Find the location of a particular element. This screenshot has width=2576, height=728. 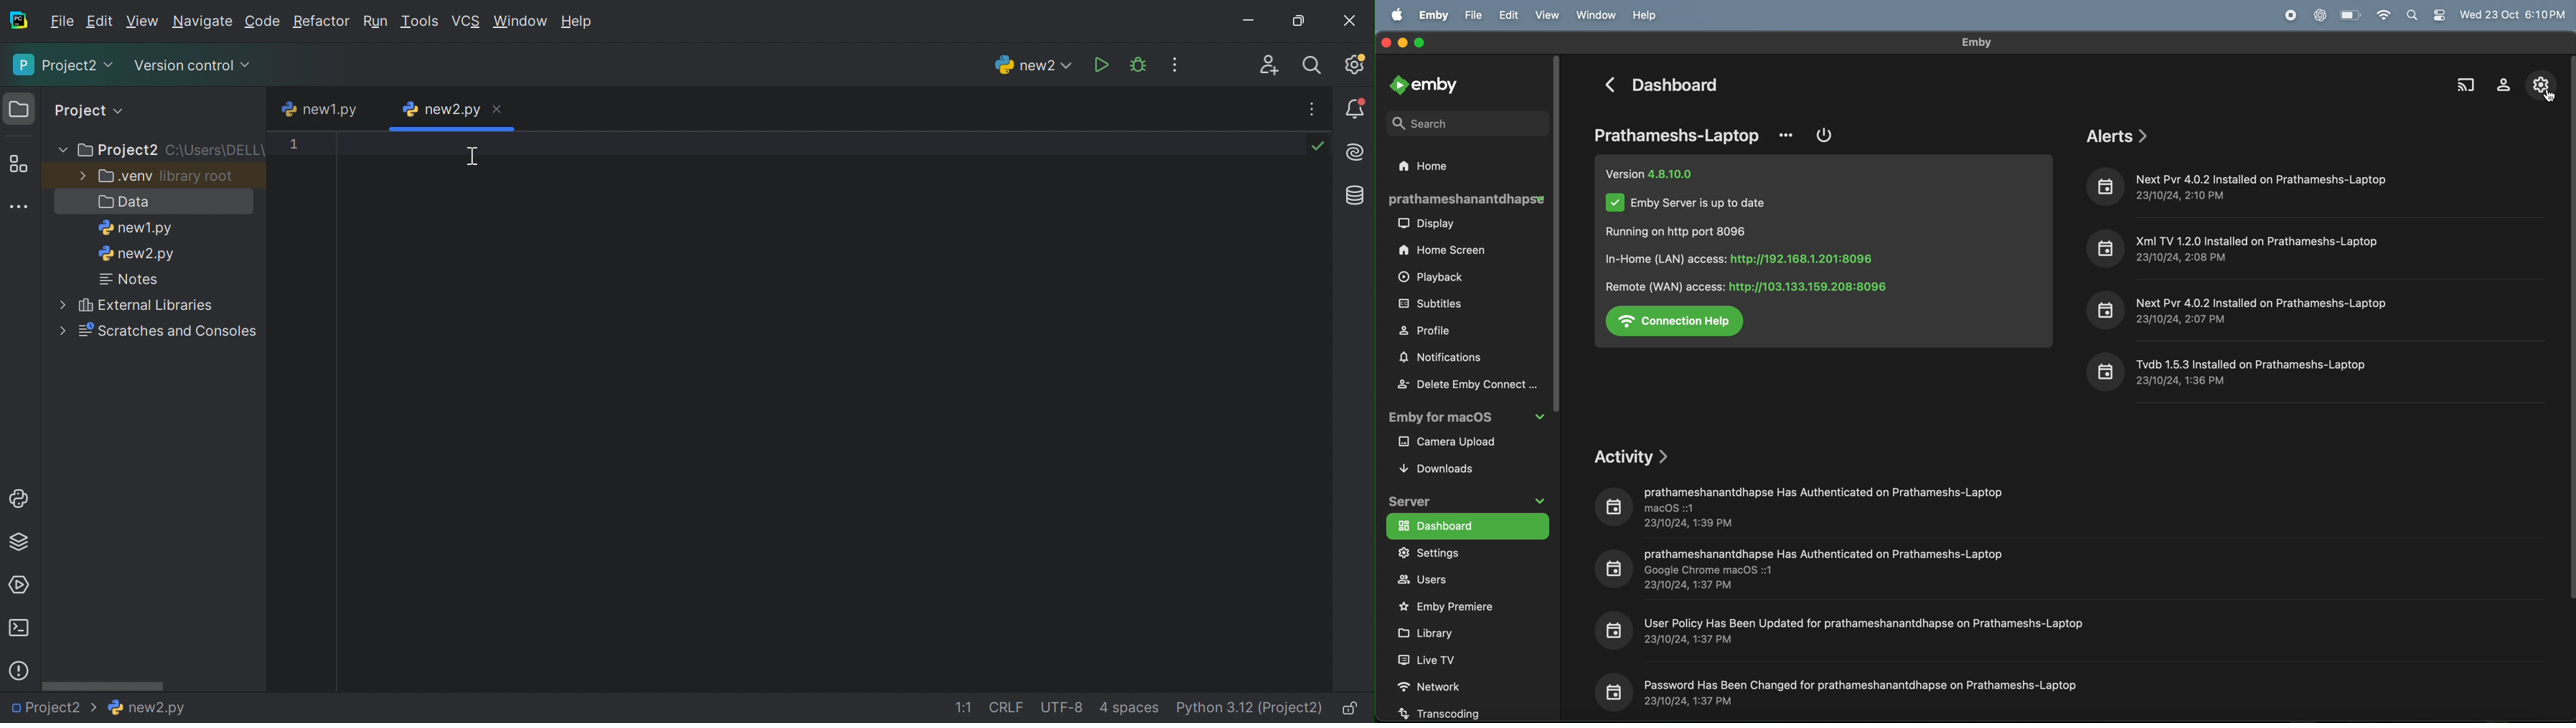

new2.py is located at coordinates (138, 255).